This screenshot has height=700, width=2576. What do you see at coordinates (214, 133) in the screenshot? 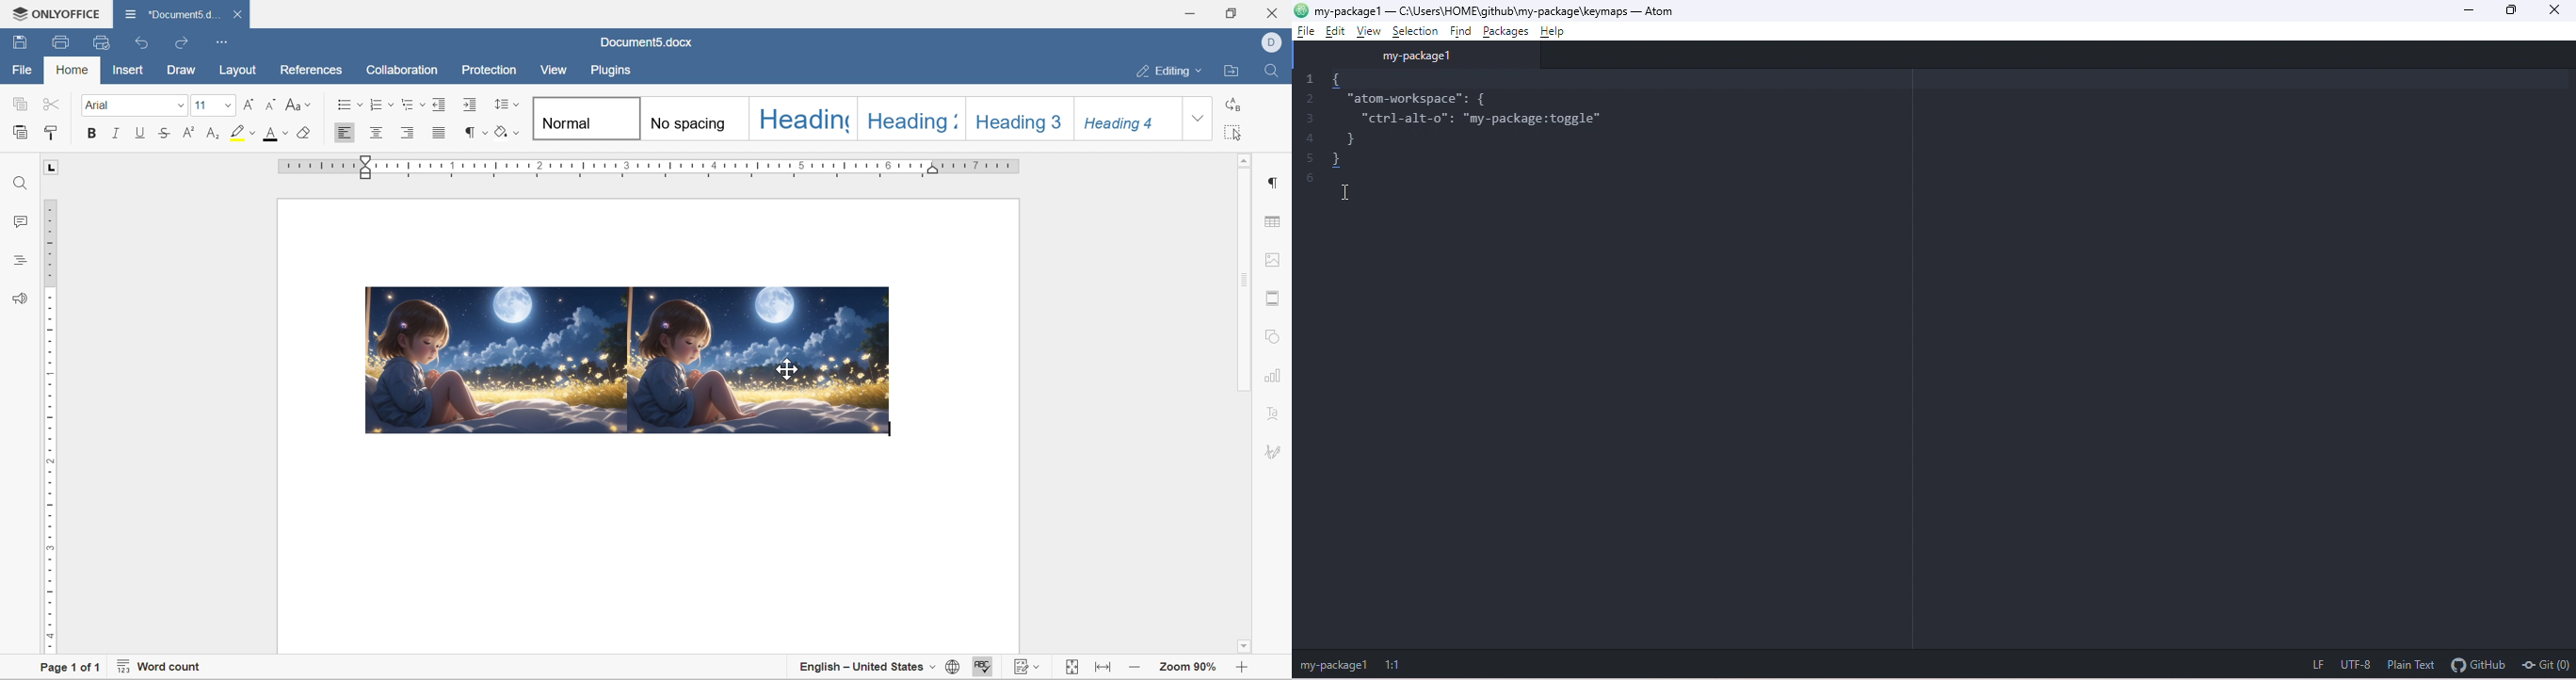
I see `subscript` at bounding box center [214, 133].